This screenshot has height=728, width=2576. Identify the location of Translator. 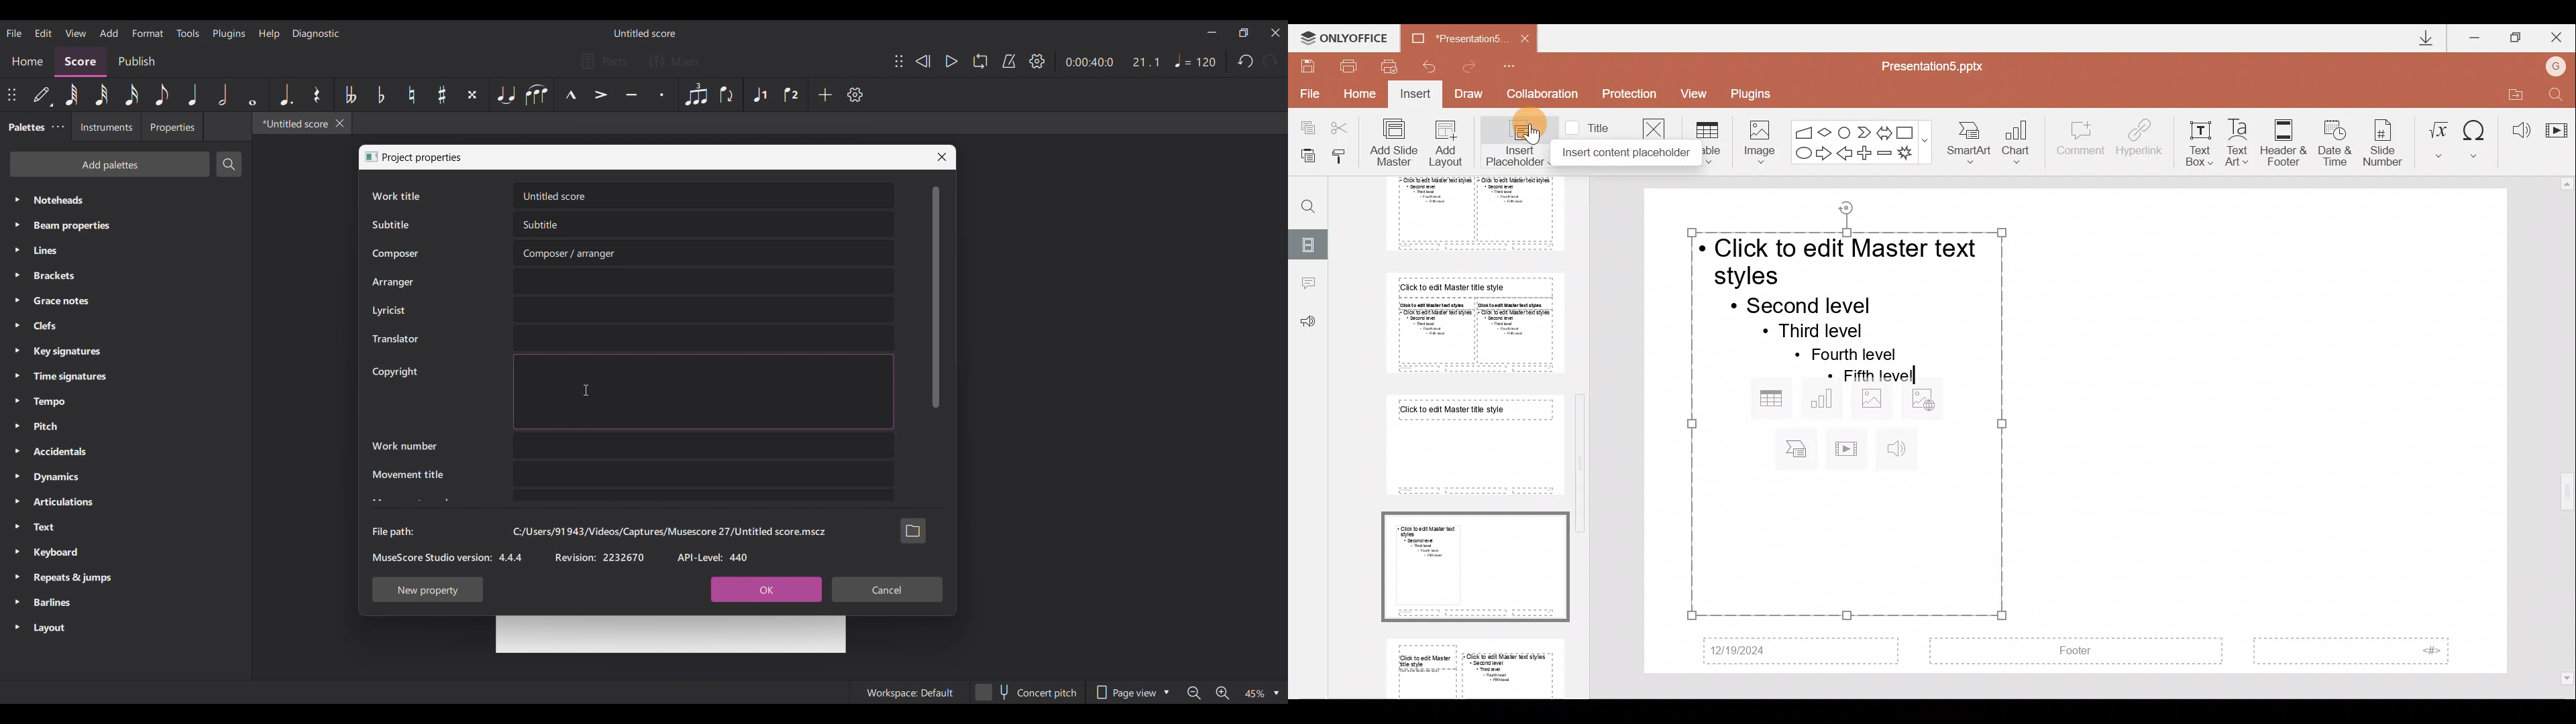
(394, 339).